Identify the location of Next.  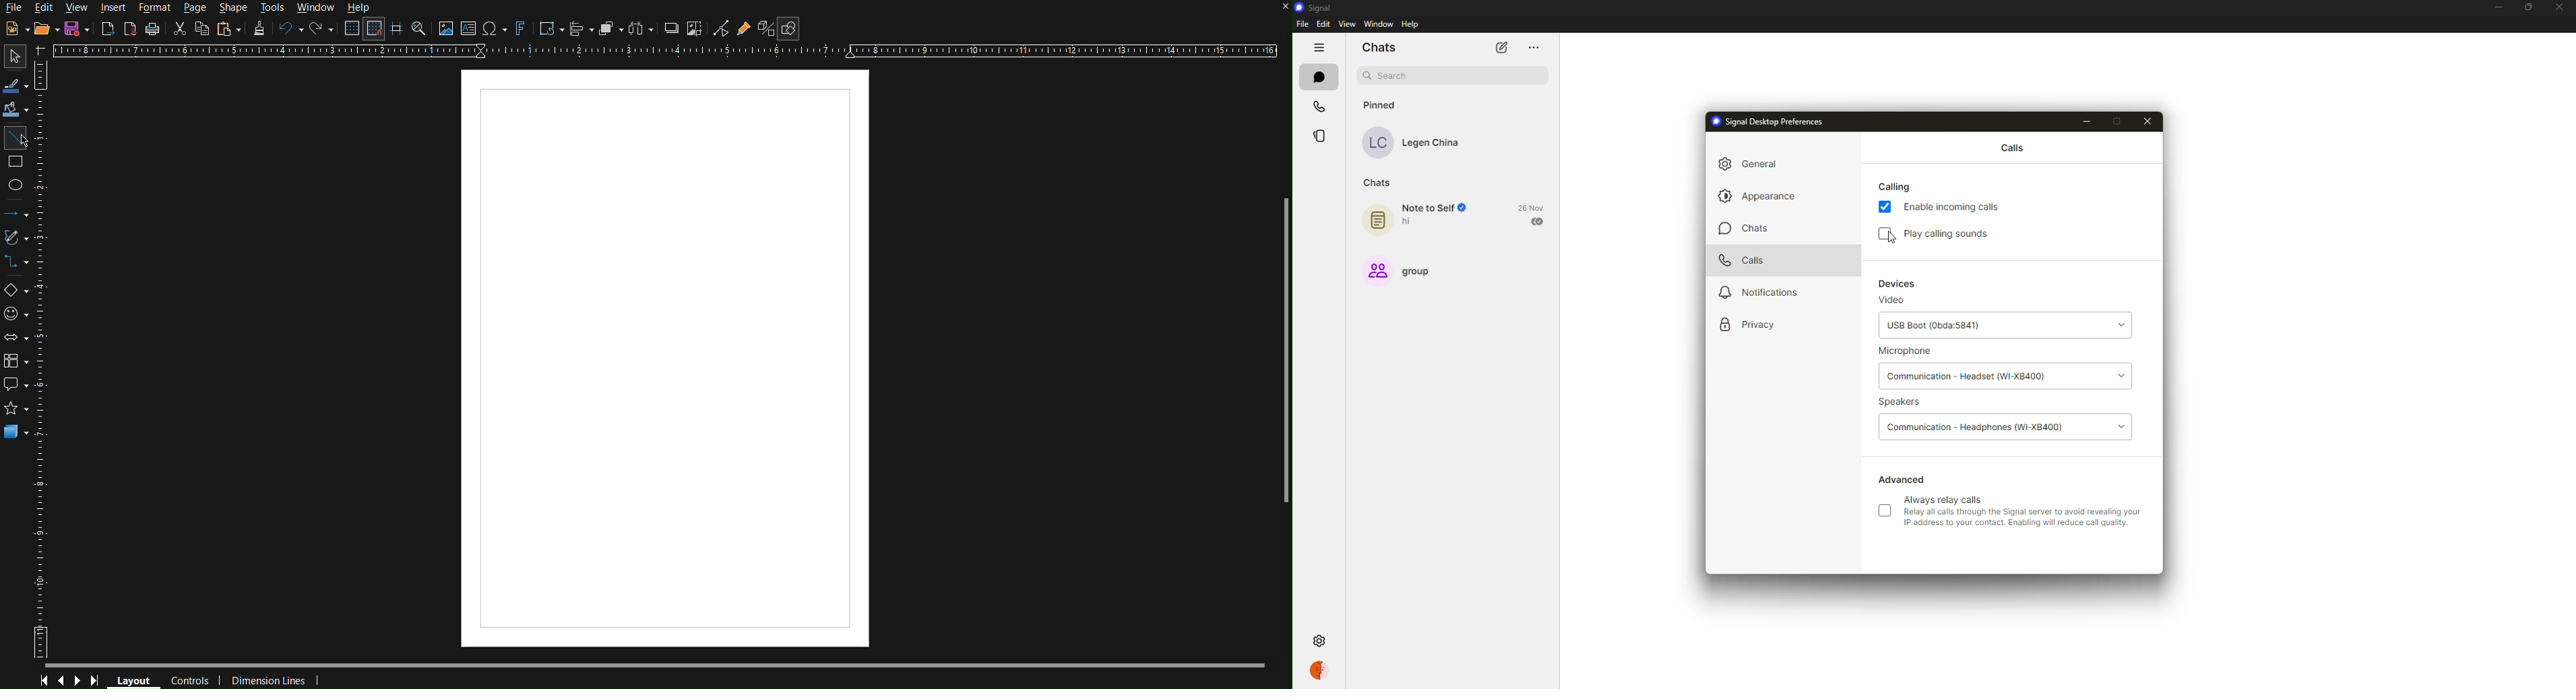
(77, 680).